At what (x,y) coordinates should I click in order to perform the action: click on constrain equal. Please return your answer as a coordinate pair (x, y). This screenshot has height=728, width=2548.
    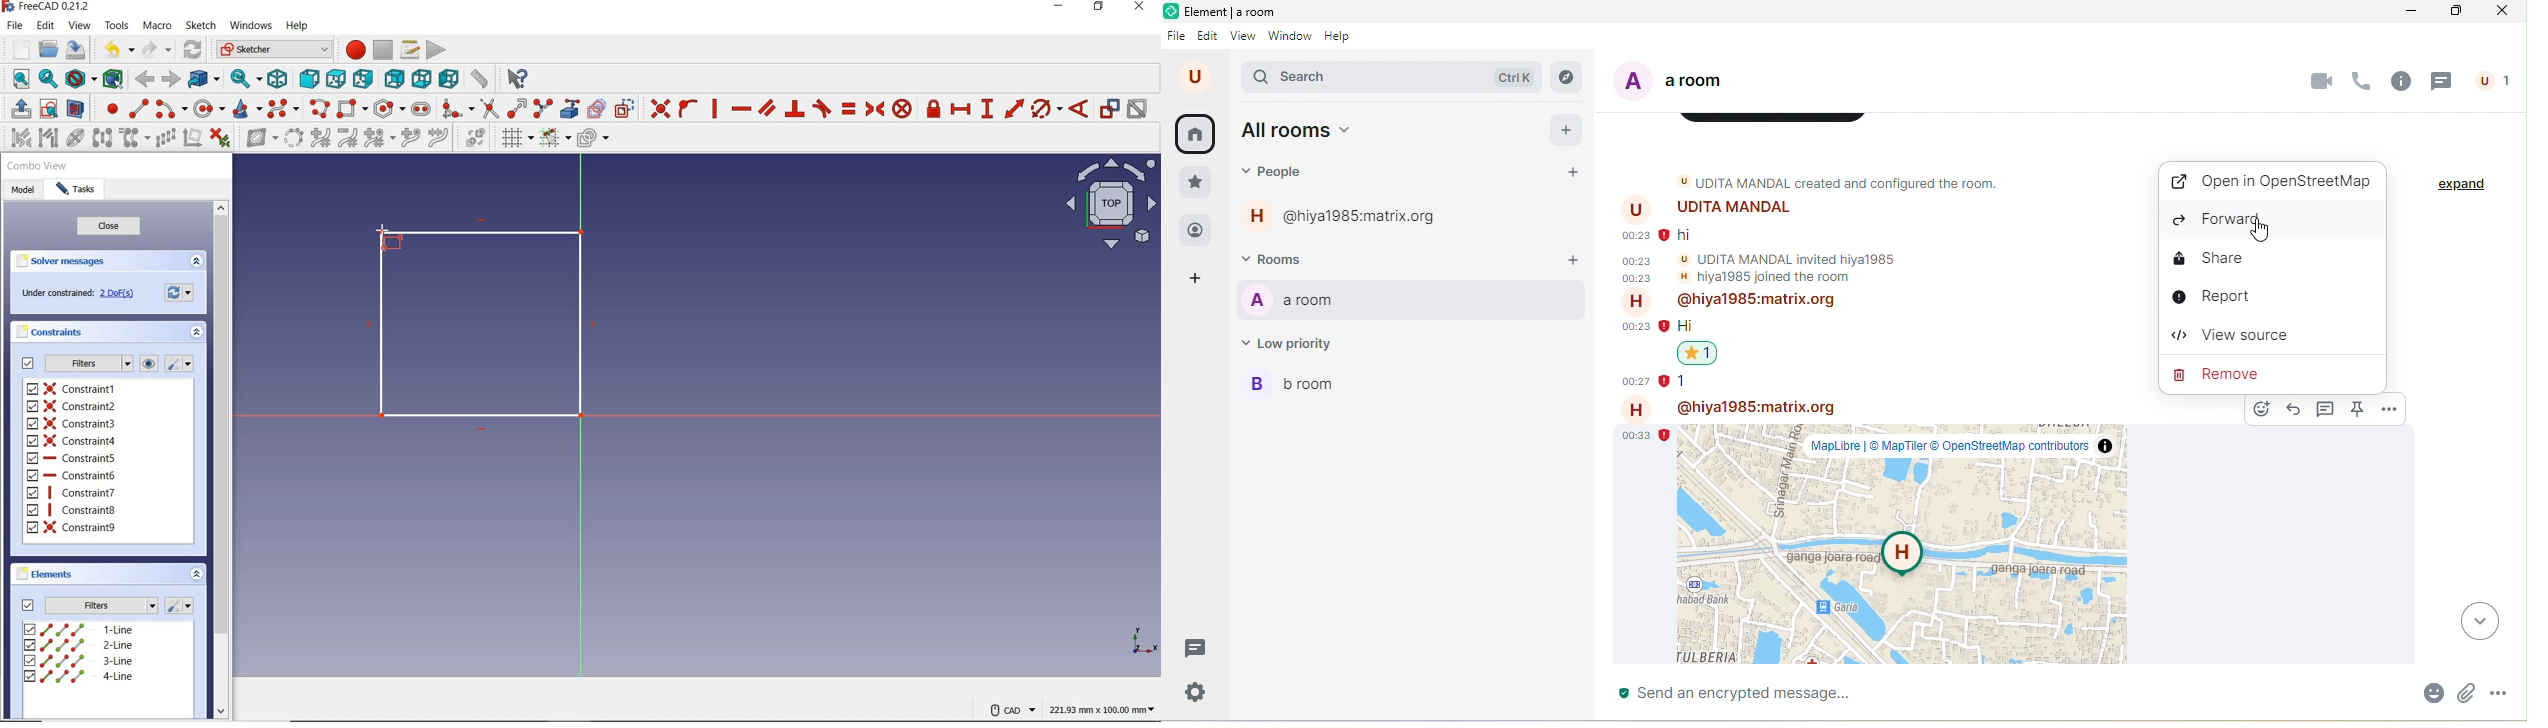
    Looking at the image, I should click on (849, 109).